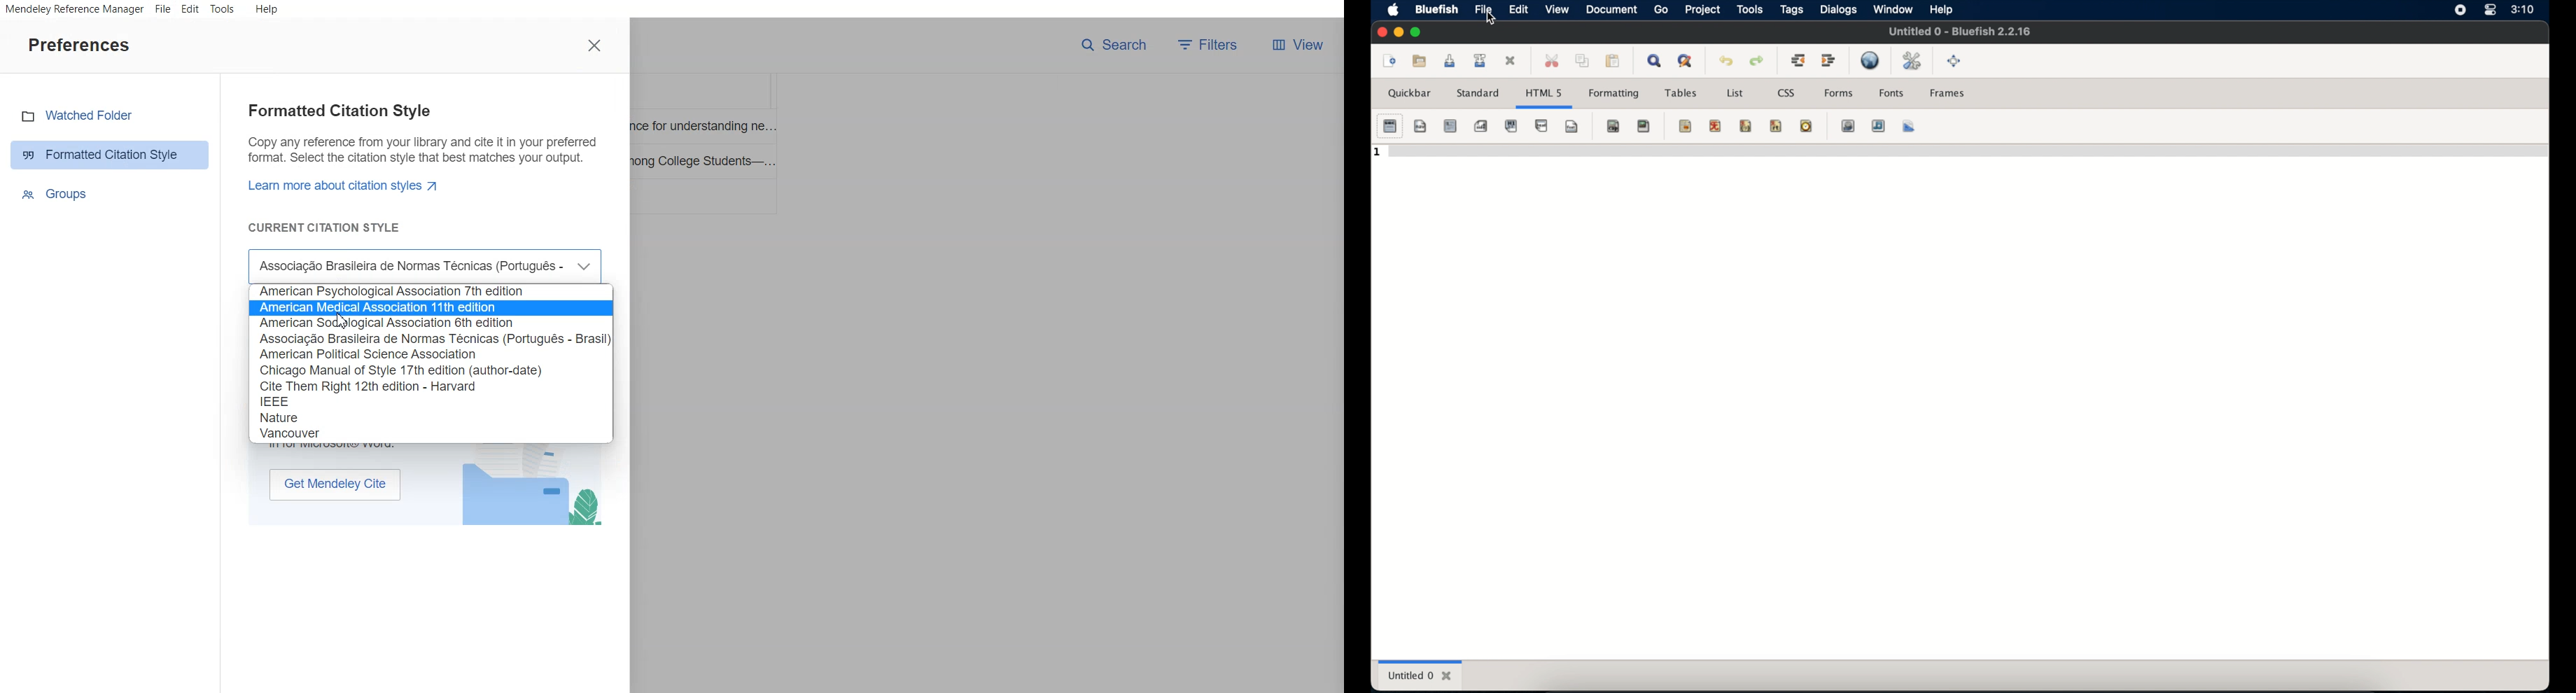 This screenshot has height=700, width=2576. Describe the element at coordinates (78, 44) in the screenshot. I see `Preferences` at that location.